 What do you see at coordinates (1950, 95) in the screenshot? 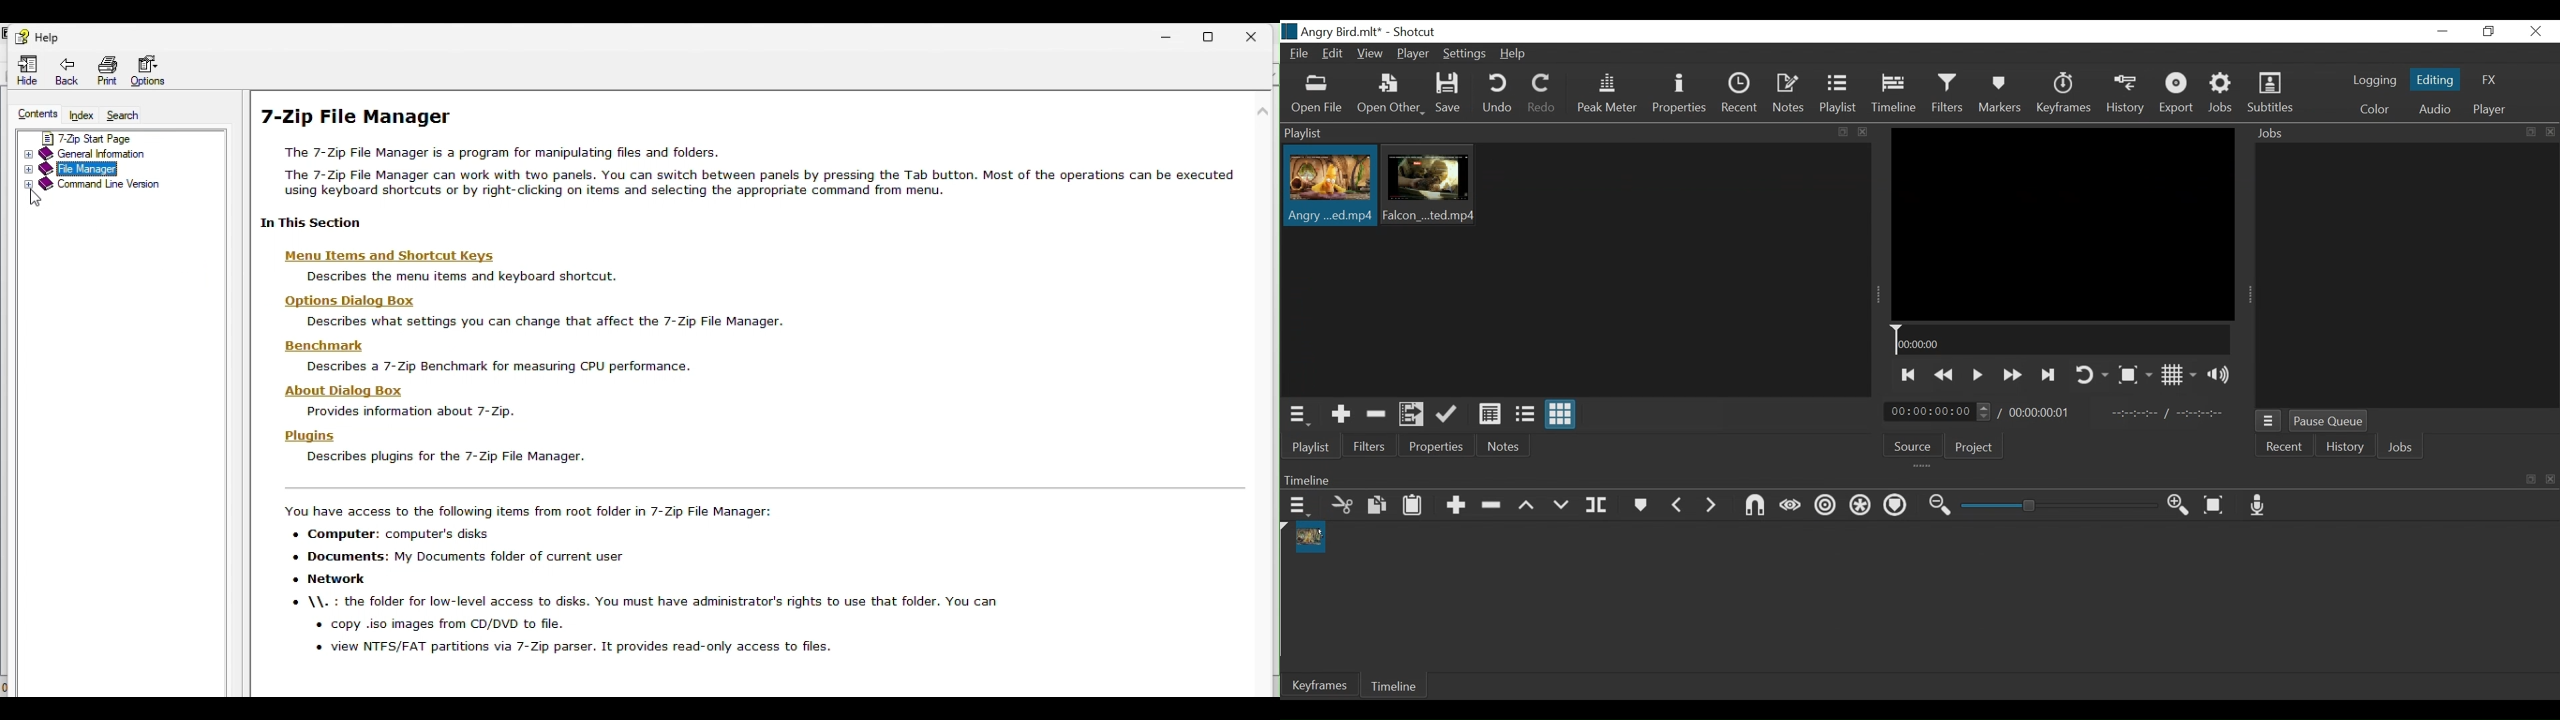
I see `Filters` at bounding box center [1950, 95].